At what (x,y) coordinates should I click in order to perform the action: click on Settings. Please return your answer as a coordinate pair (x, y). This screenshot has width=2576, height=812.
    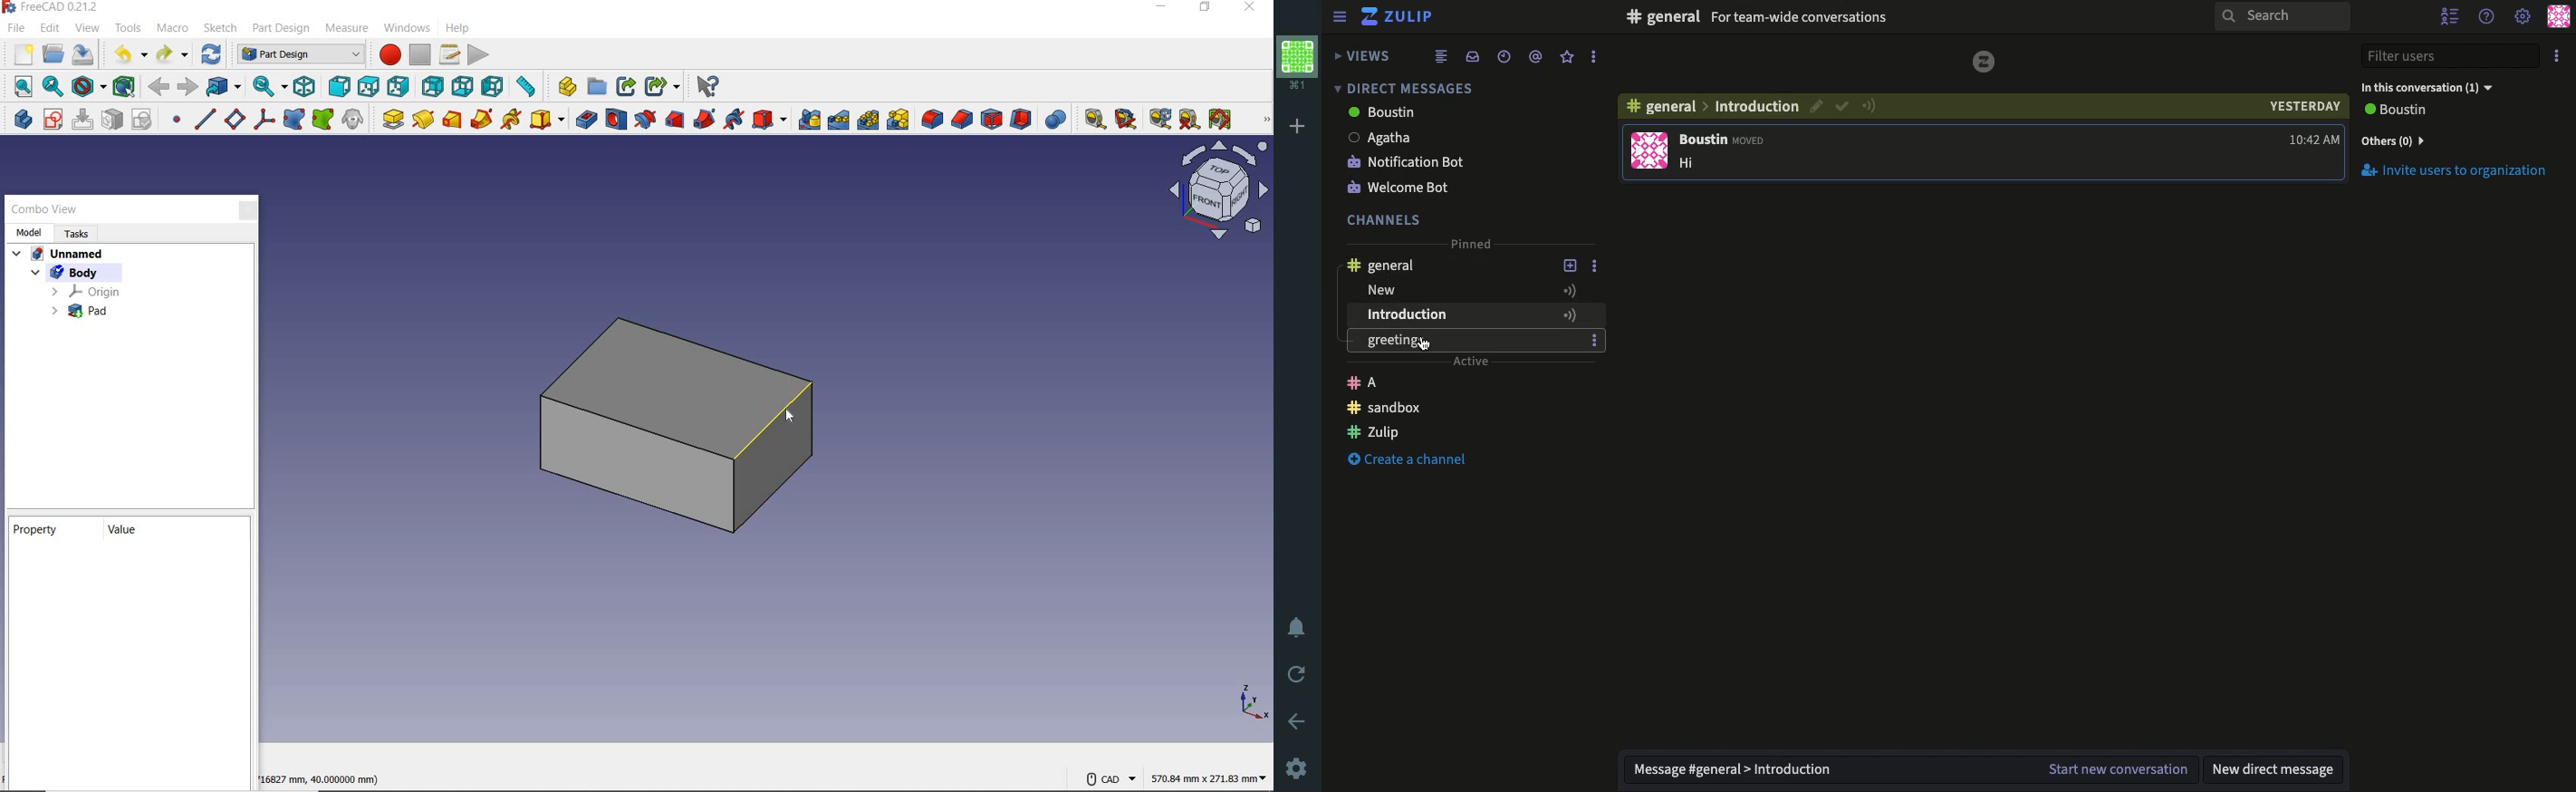
    Looking at the image, I should click on (1296, 768).